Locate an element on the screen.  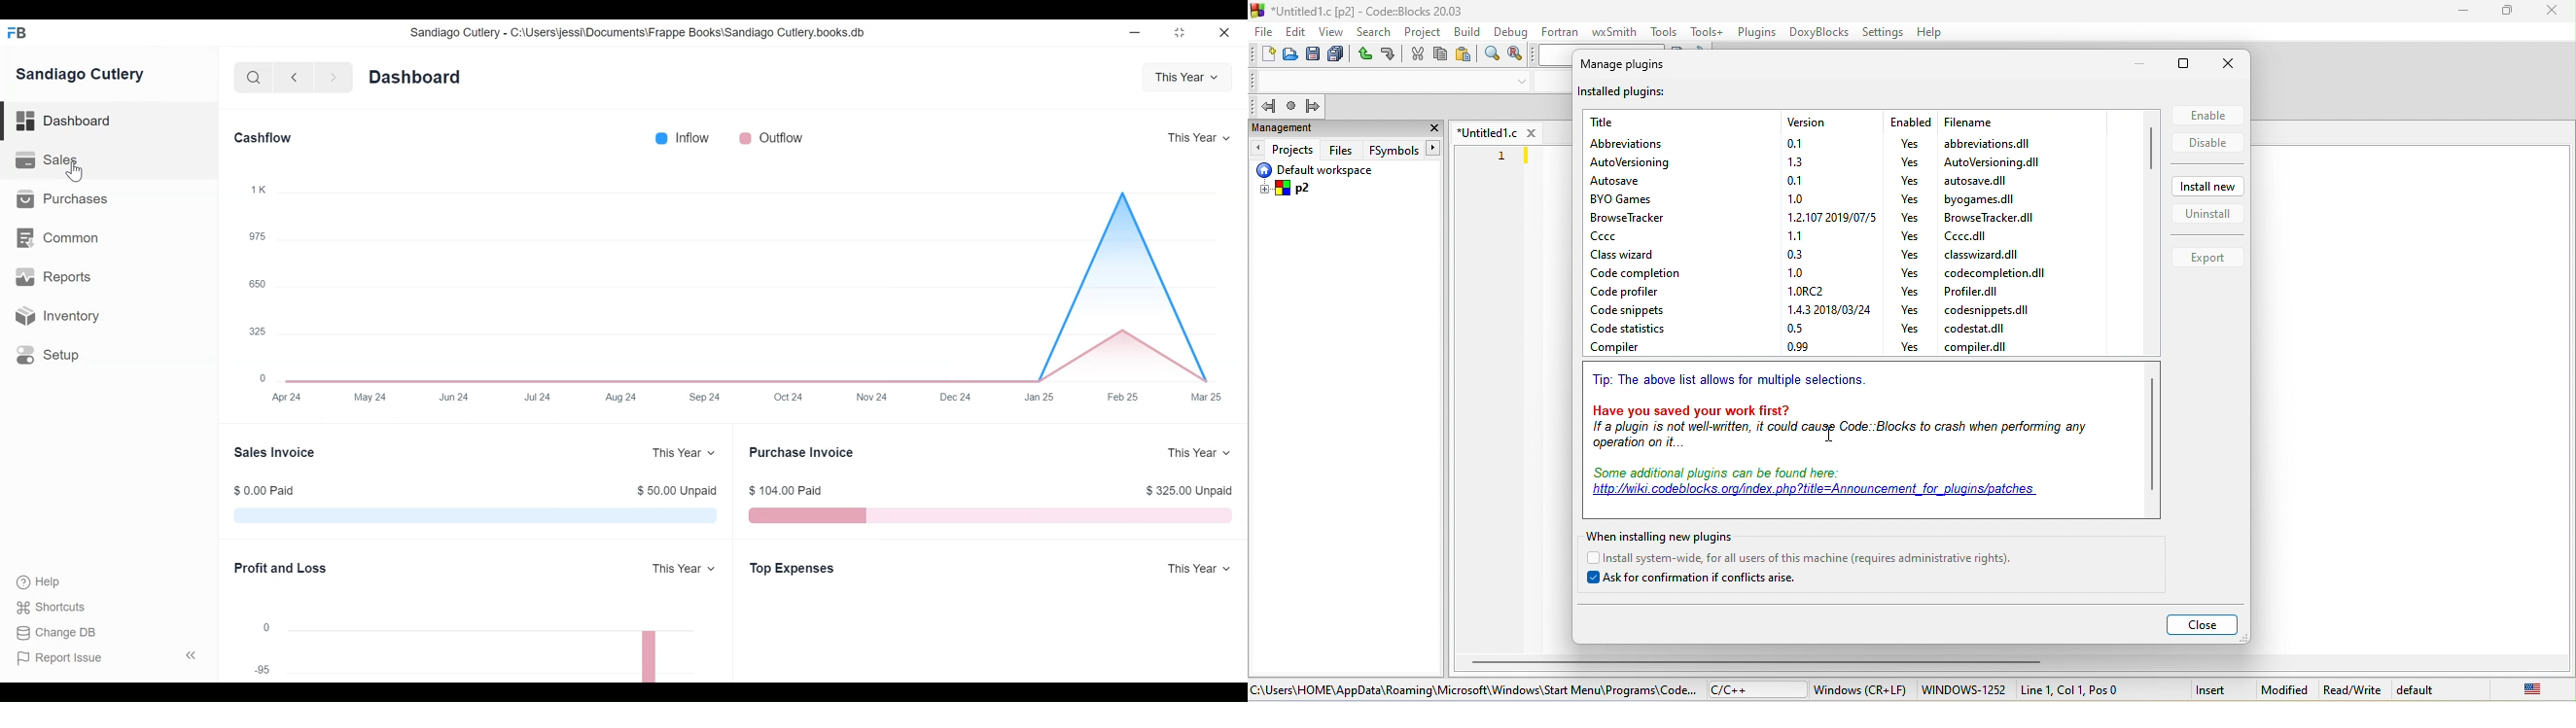
version is located at coordinates (1827, 122).